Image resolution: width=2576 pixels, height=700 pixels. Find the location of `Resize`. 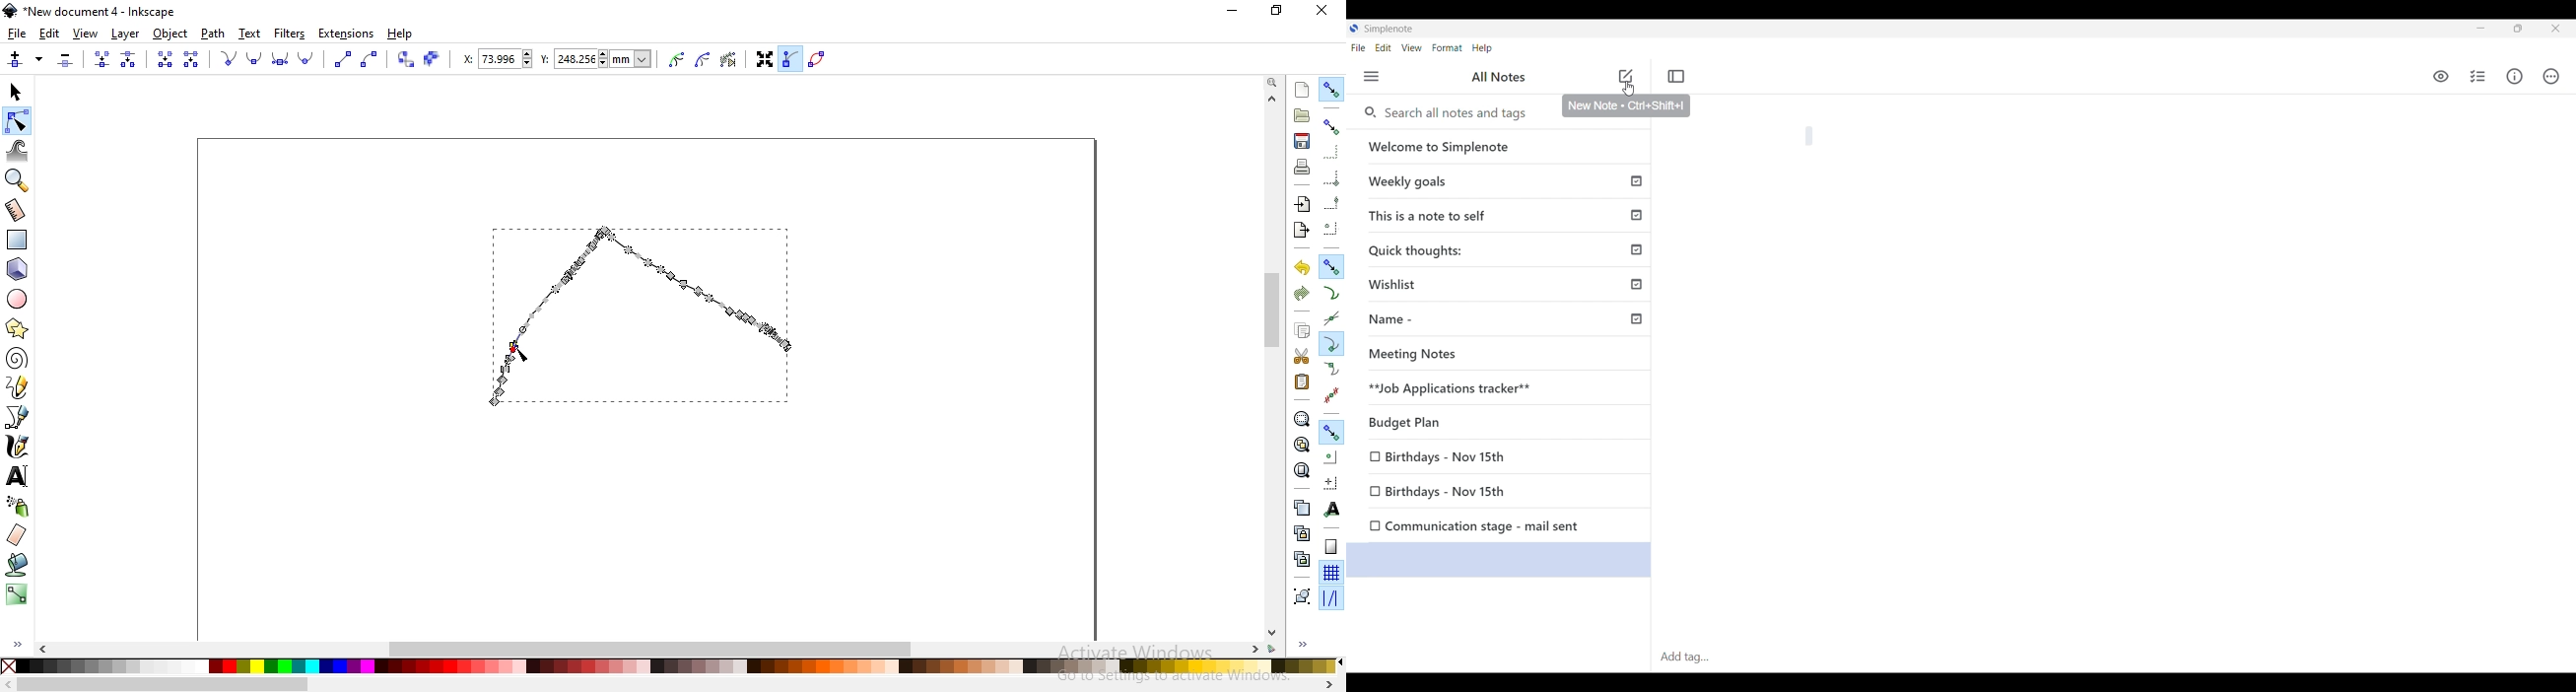

Resize is located at coordinates (2516, 31).